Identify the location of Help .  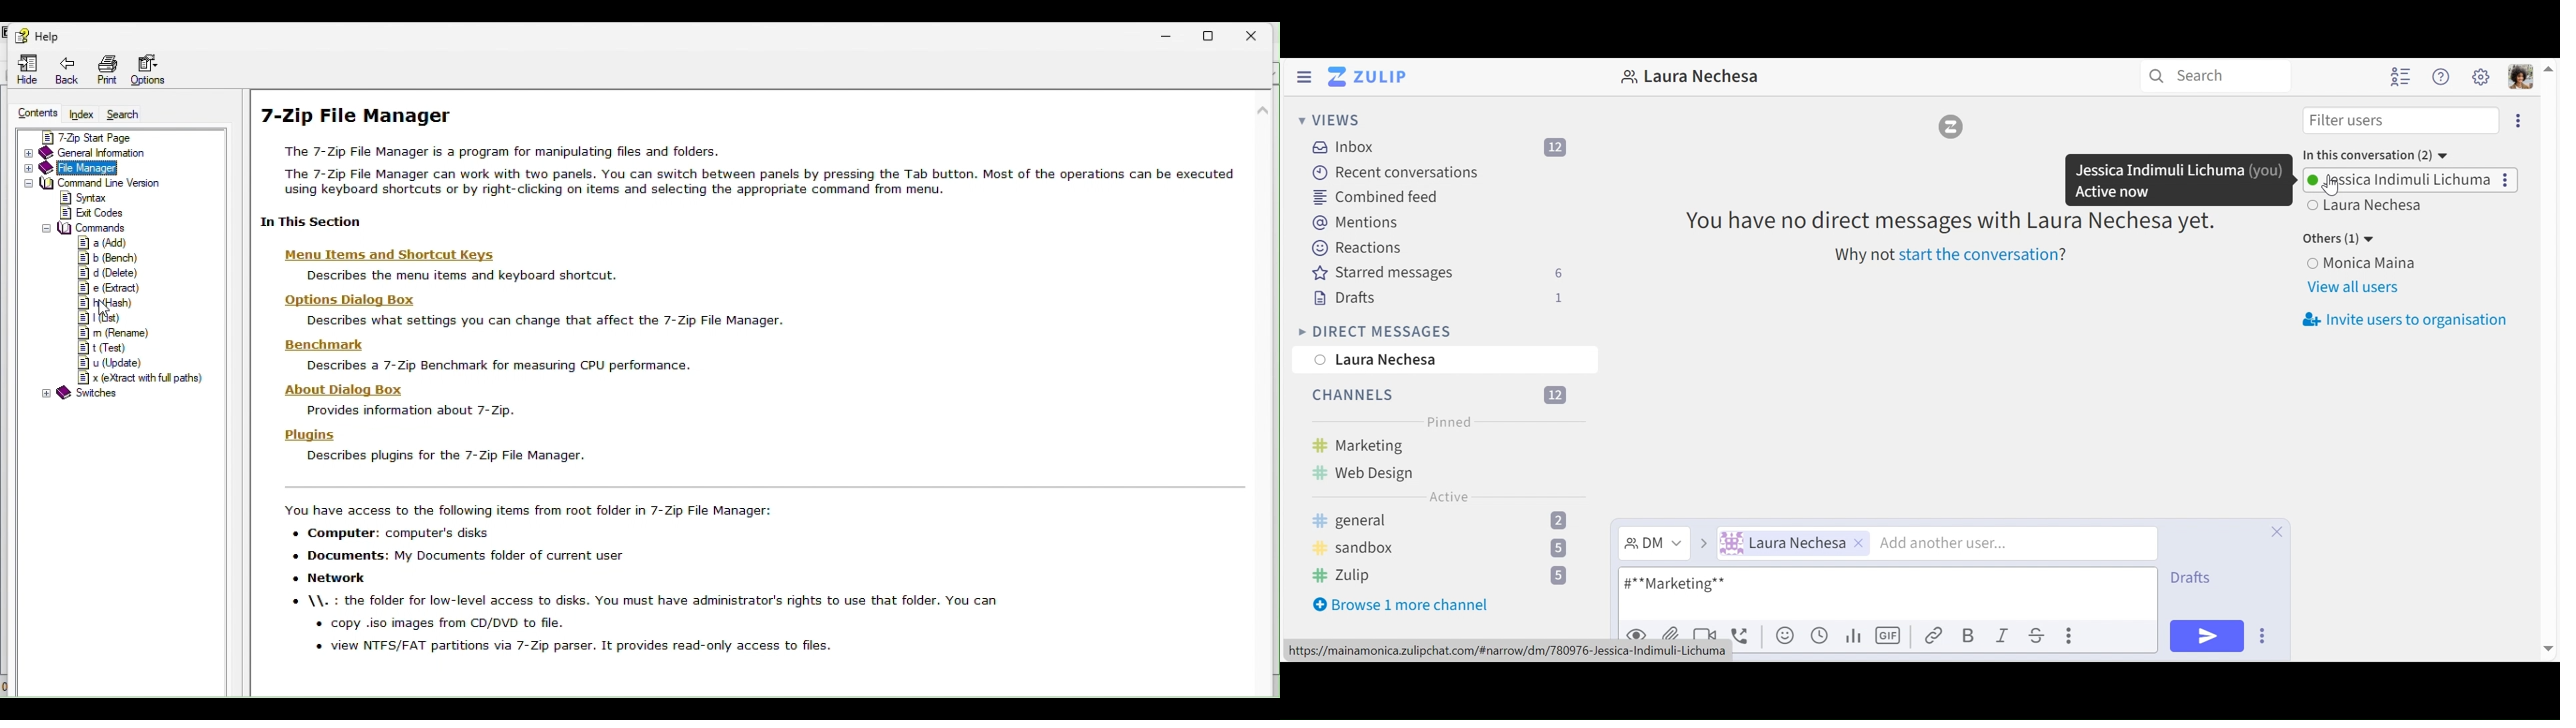
(43, 37).